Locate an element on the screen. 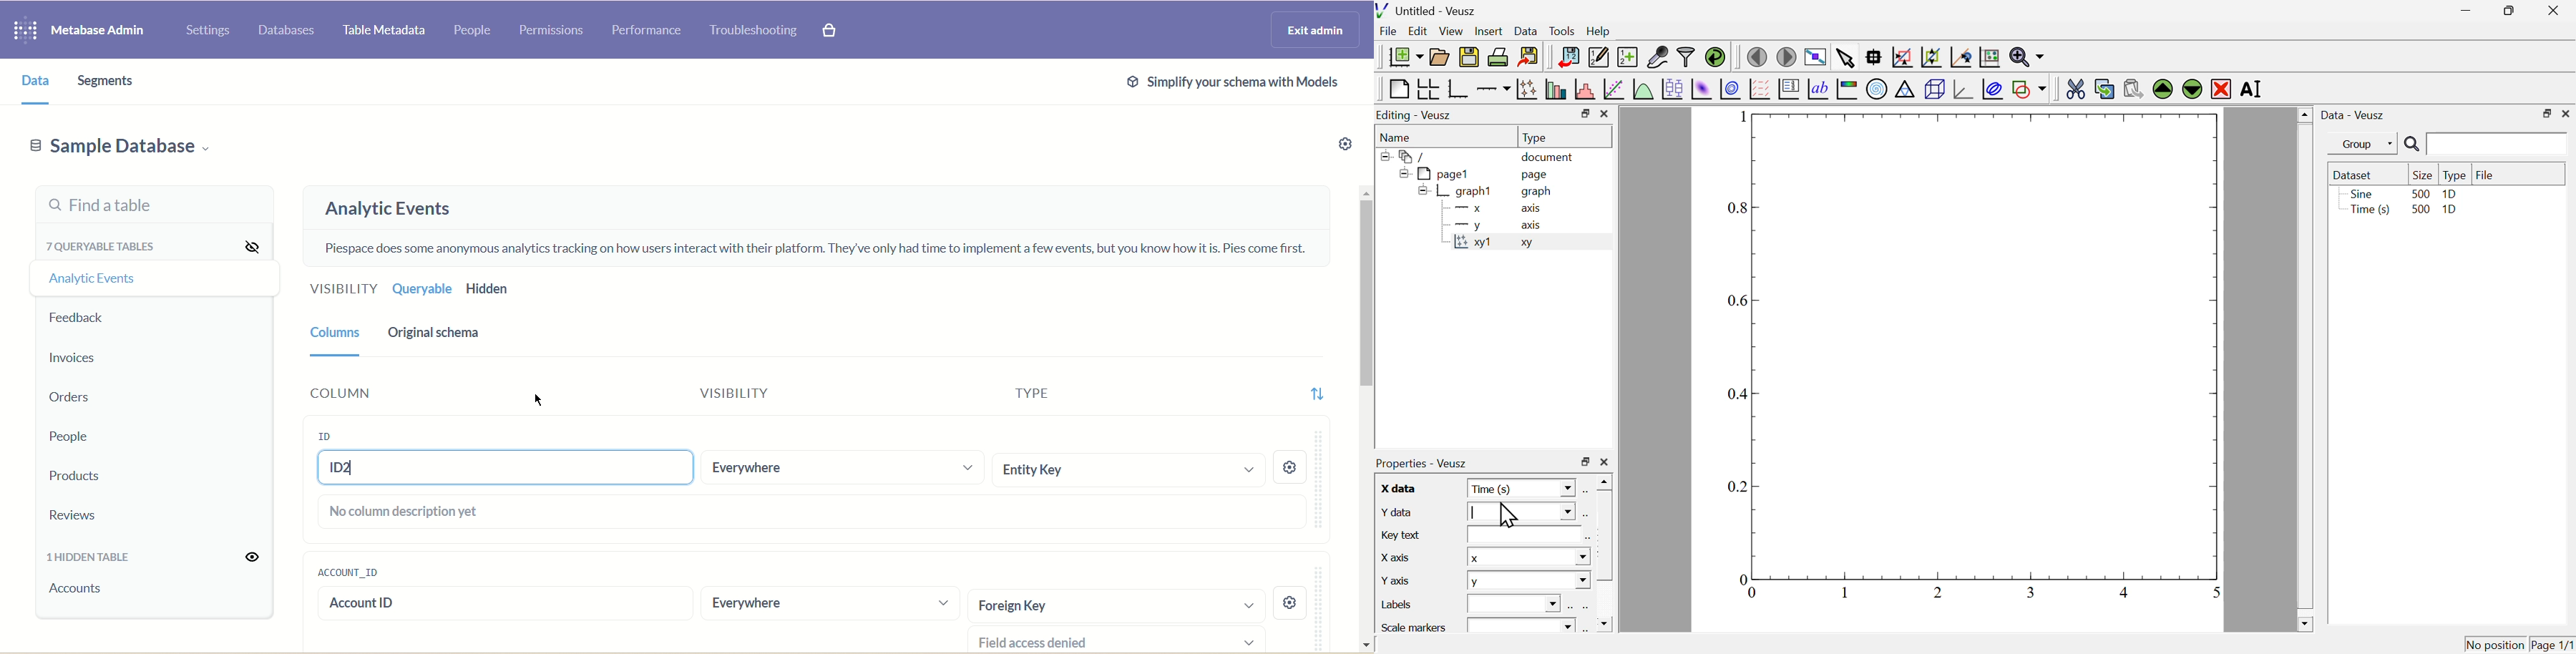 The height and width of the screenshot is (672, 2576). help is located at coordinates (1599, 32).